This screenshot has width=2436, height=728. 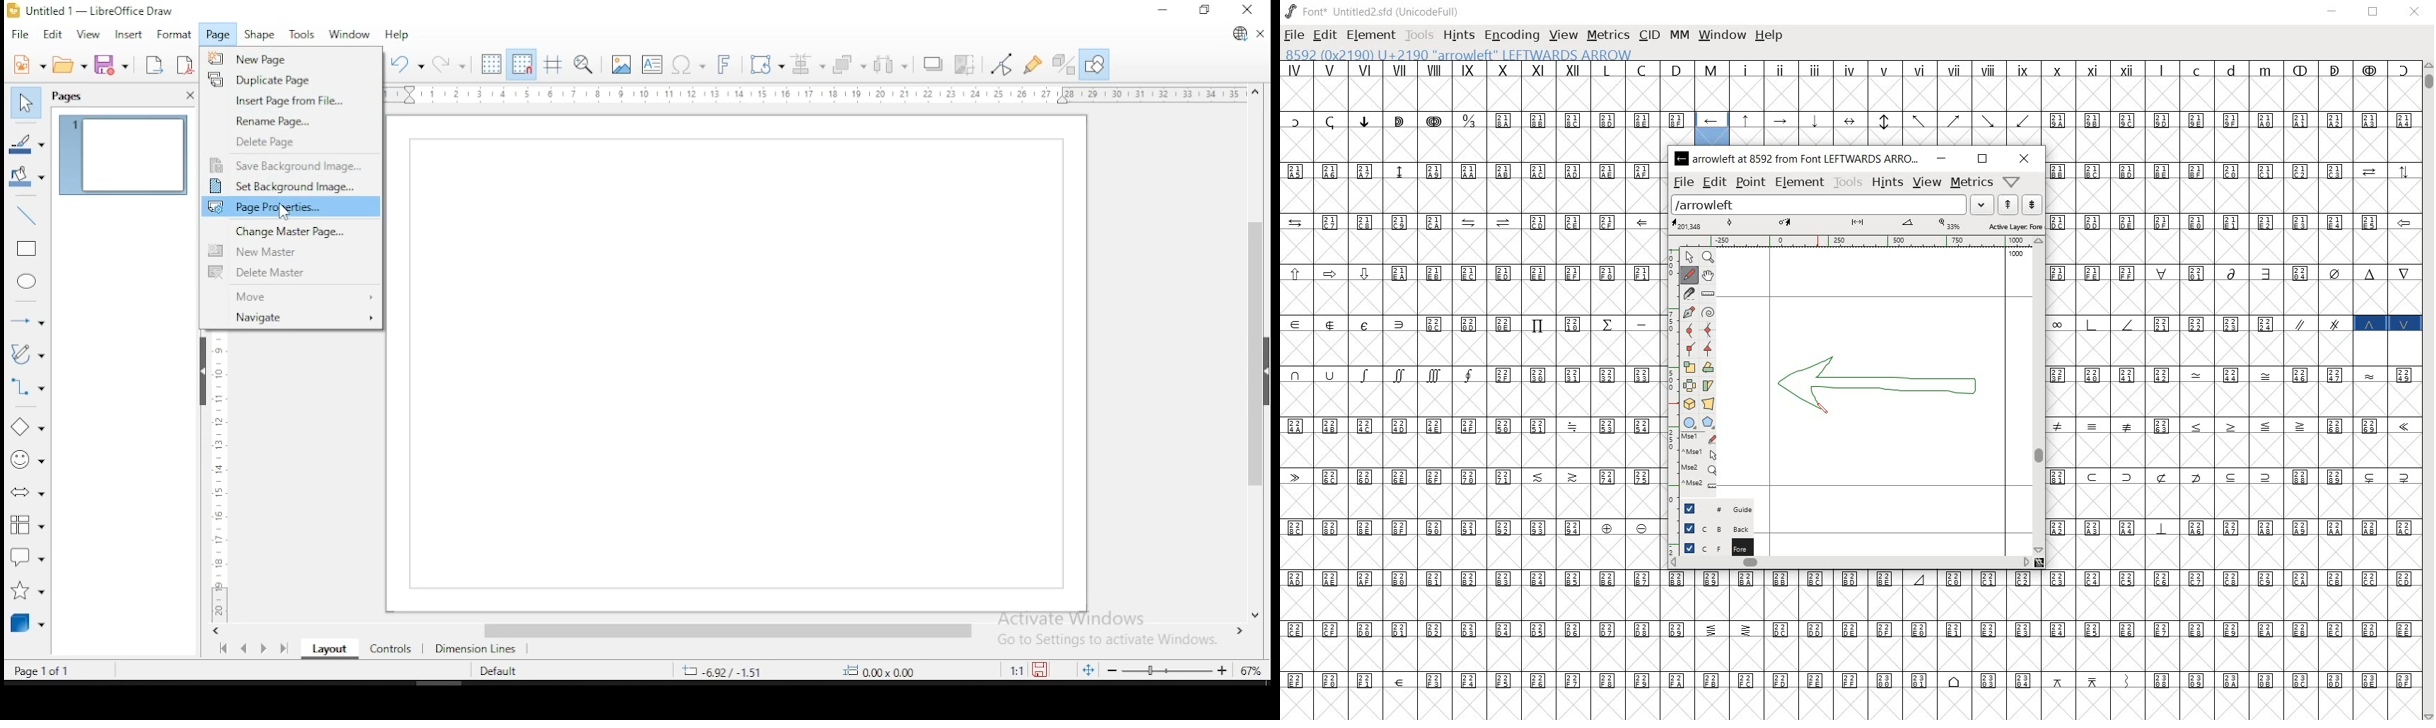 What do you see at coordinates (70, 96) in the screenshot?
I see `pages` at bounding box center [70, 96].